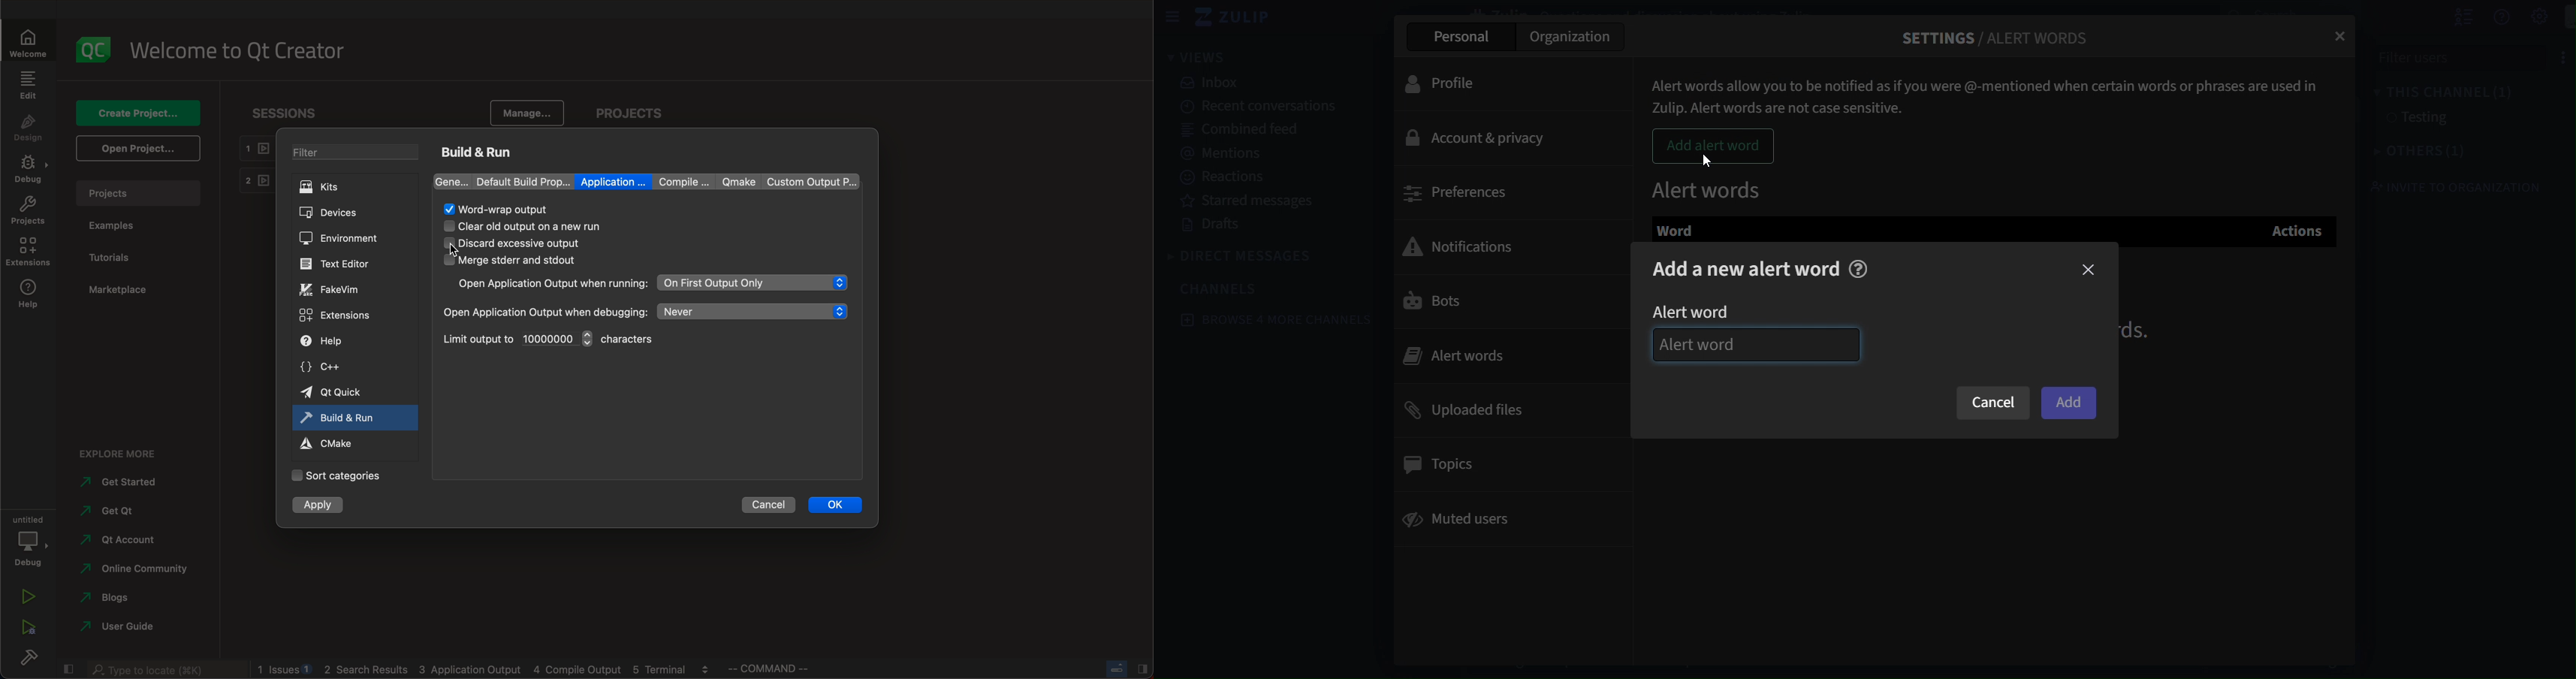 The image size is (2576, 700). Describe the element at coordinates (1173, 19) in the screenshot. I see `hide sidebar` at that location.